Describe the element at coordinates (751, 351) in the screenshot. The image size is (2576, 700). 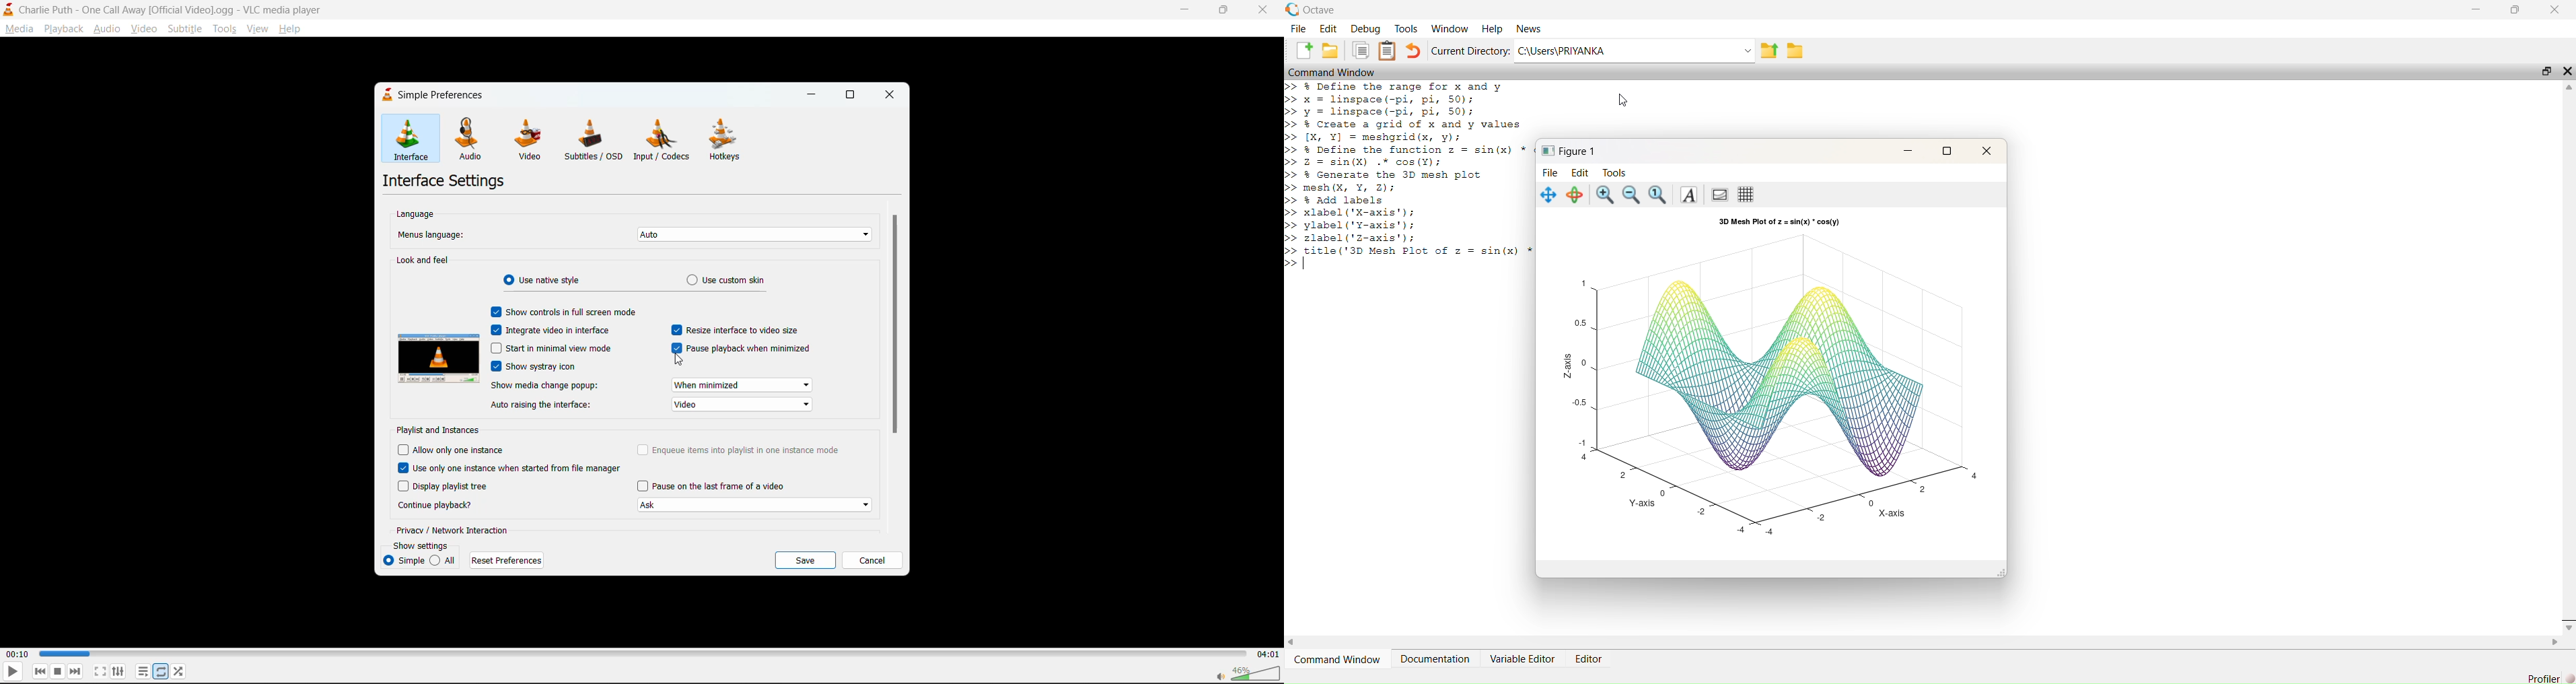
I see `pause playback when minimized` at that location.